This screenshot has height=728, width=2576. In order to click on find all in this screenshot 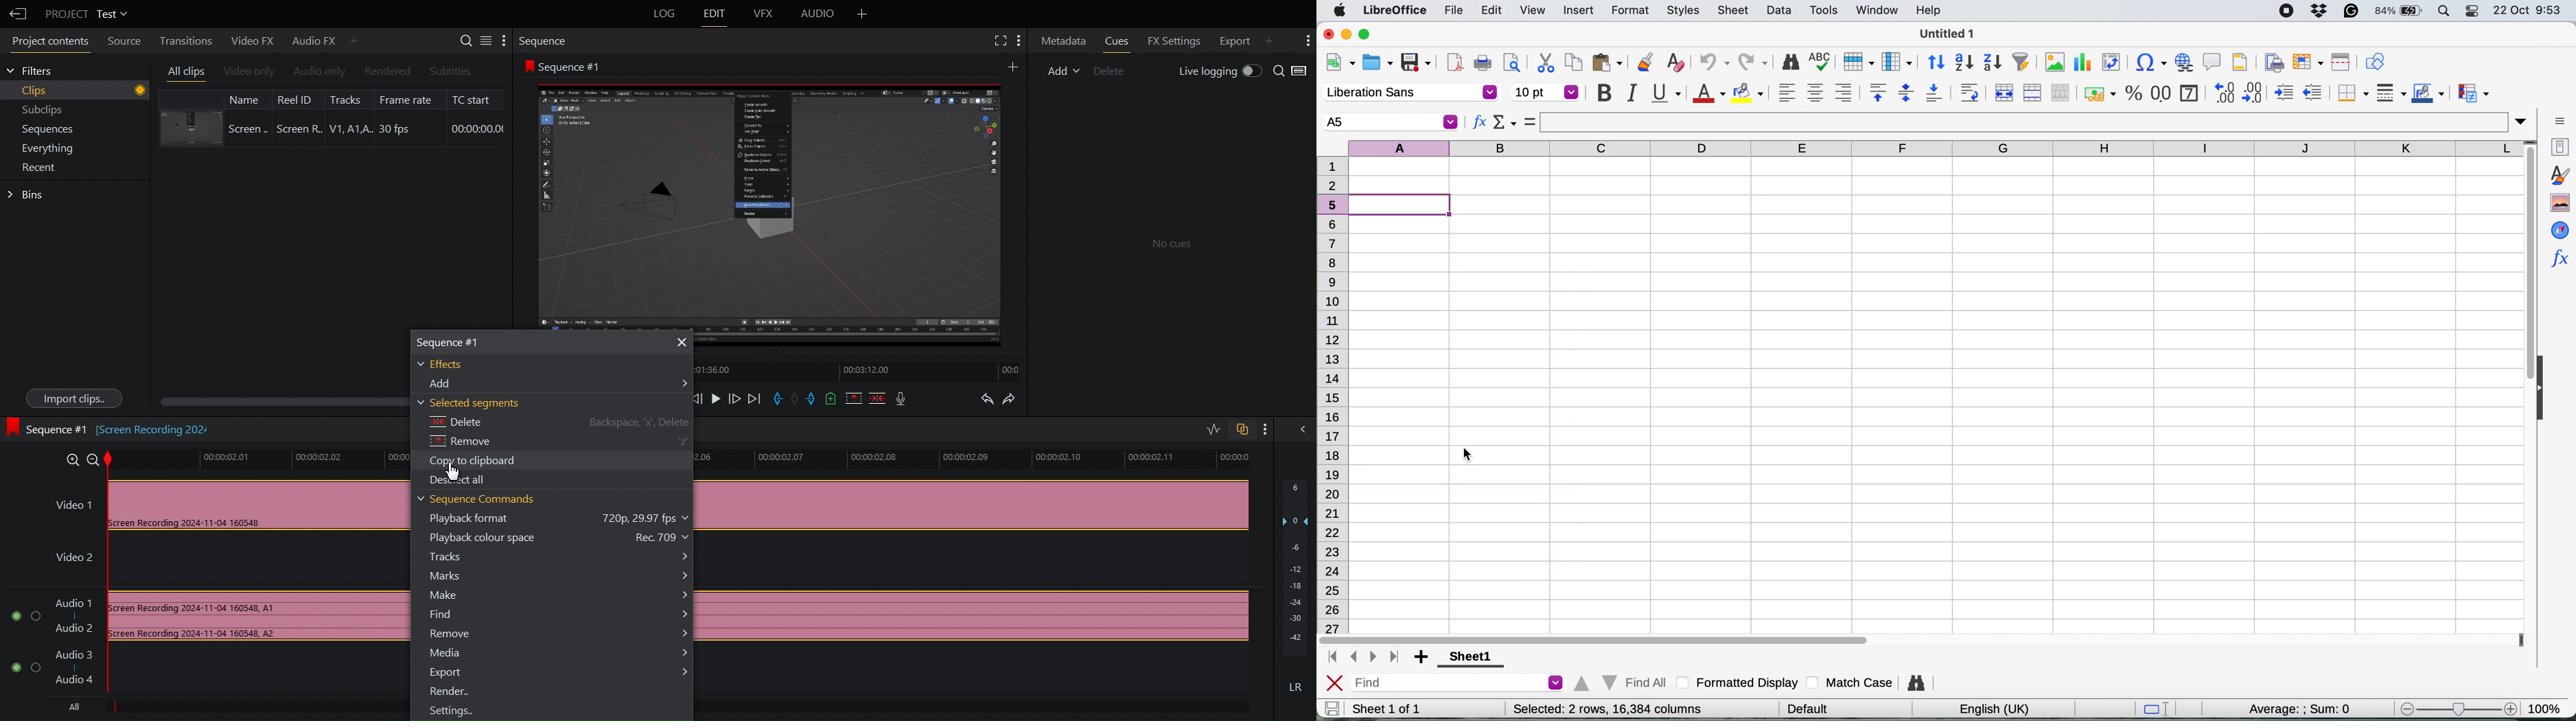, I will do `click(1619, 680)`.